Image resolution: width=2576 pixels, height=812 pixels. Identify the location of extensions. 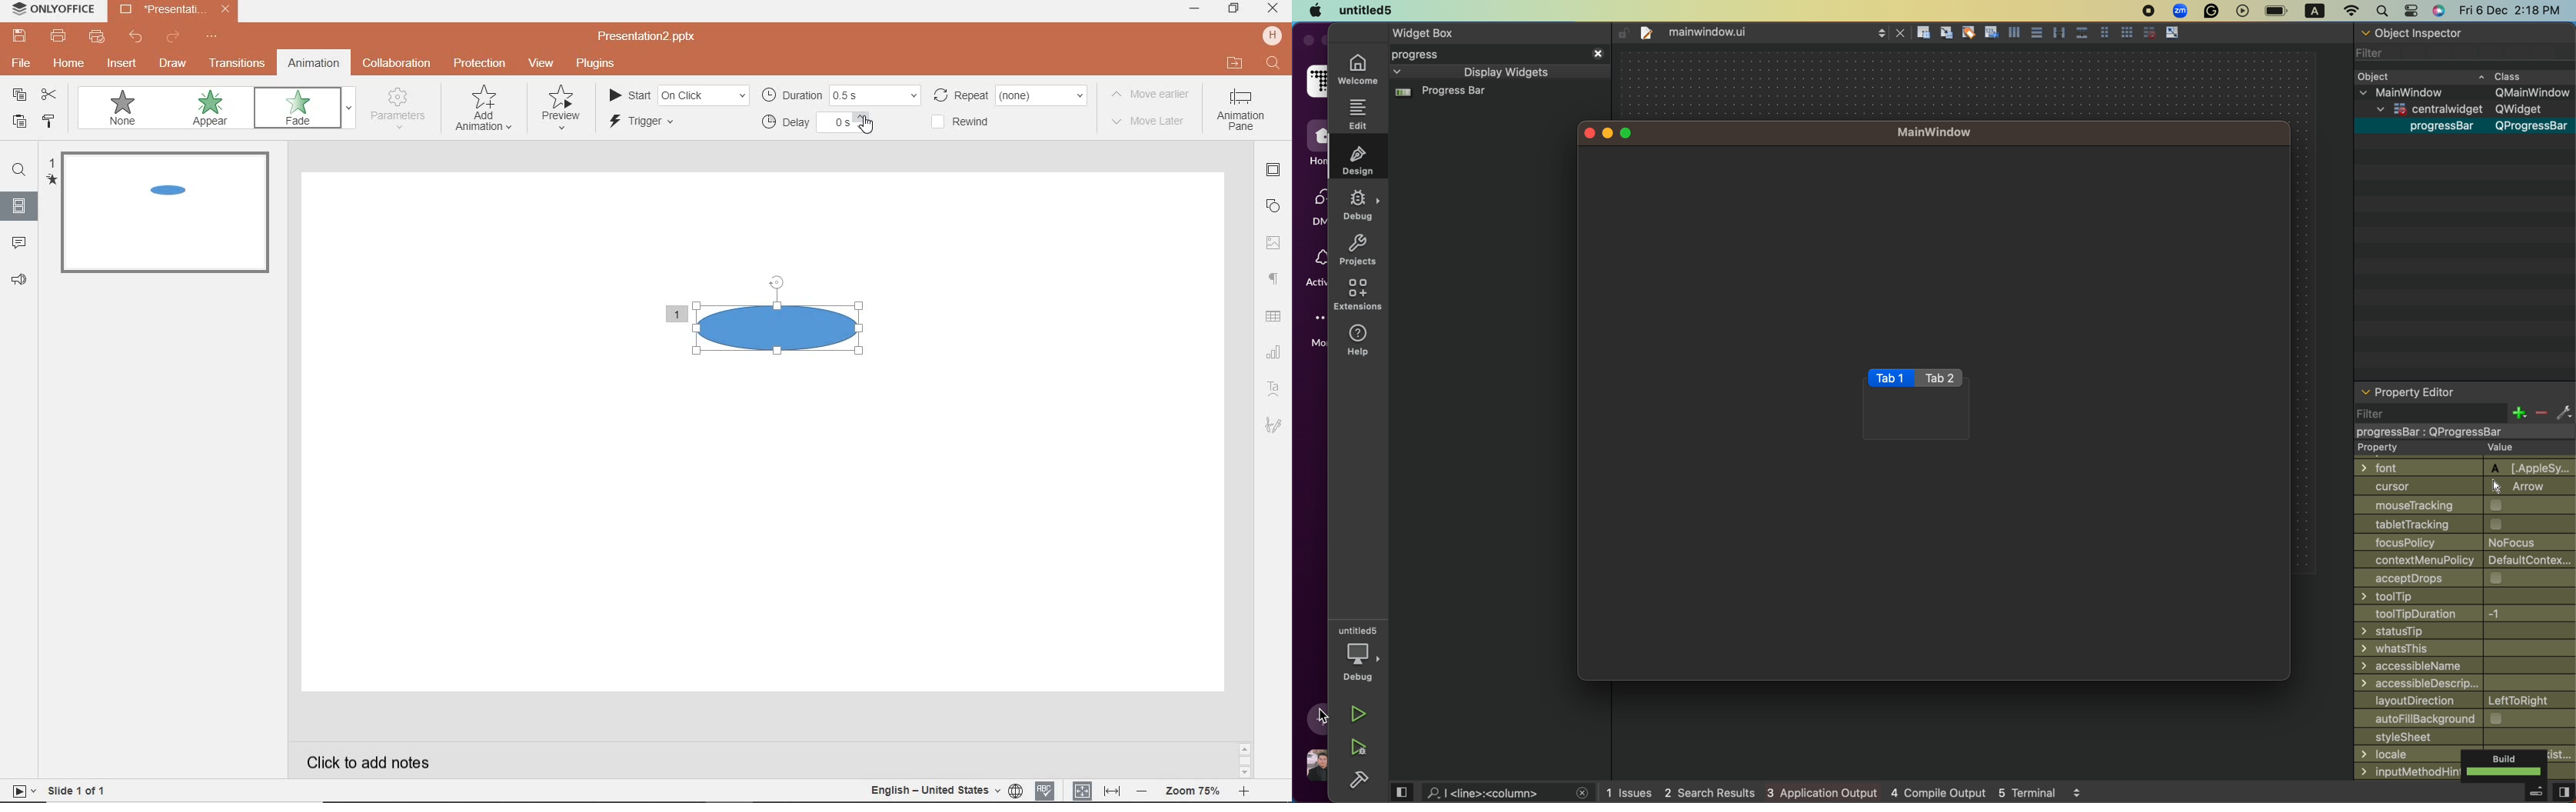
(1358, 298).